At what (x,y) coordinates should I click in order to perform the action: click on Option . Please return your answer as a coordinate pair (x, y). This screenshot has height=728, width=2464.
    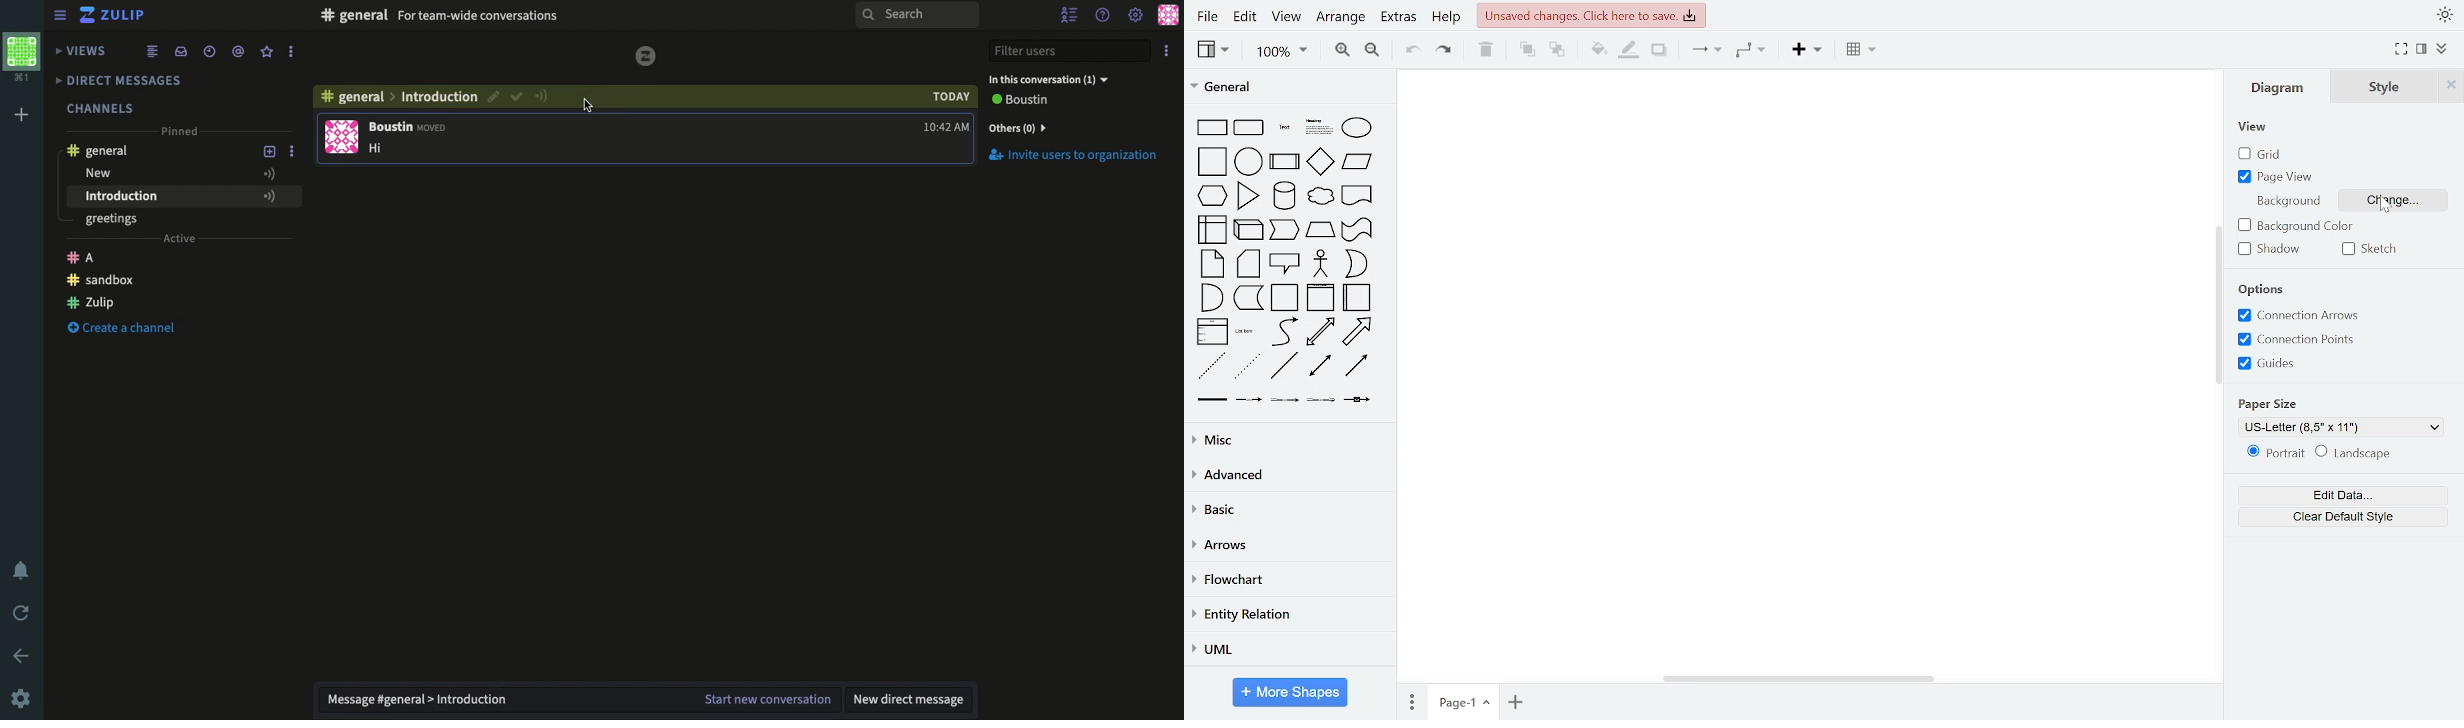
    Looking at the image, I should click on (1166, 51).